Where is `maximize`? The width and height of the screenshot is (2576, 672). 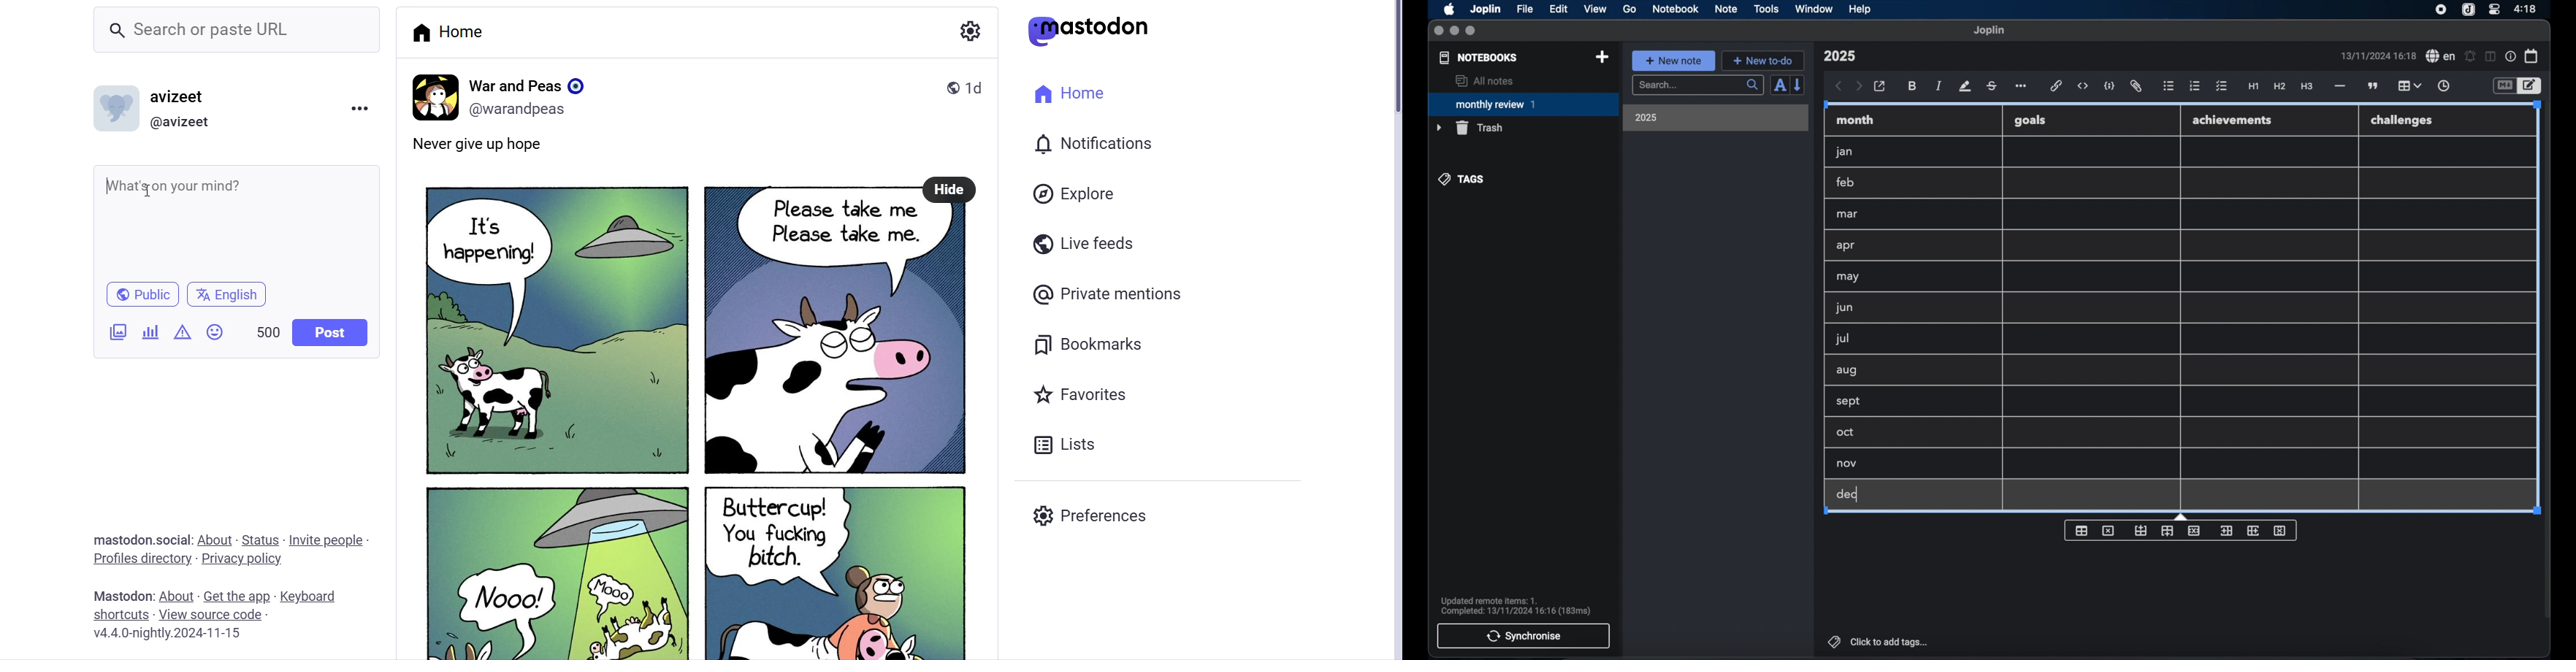 maximize is located at coordinates (1471, 31).